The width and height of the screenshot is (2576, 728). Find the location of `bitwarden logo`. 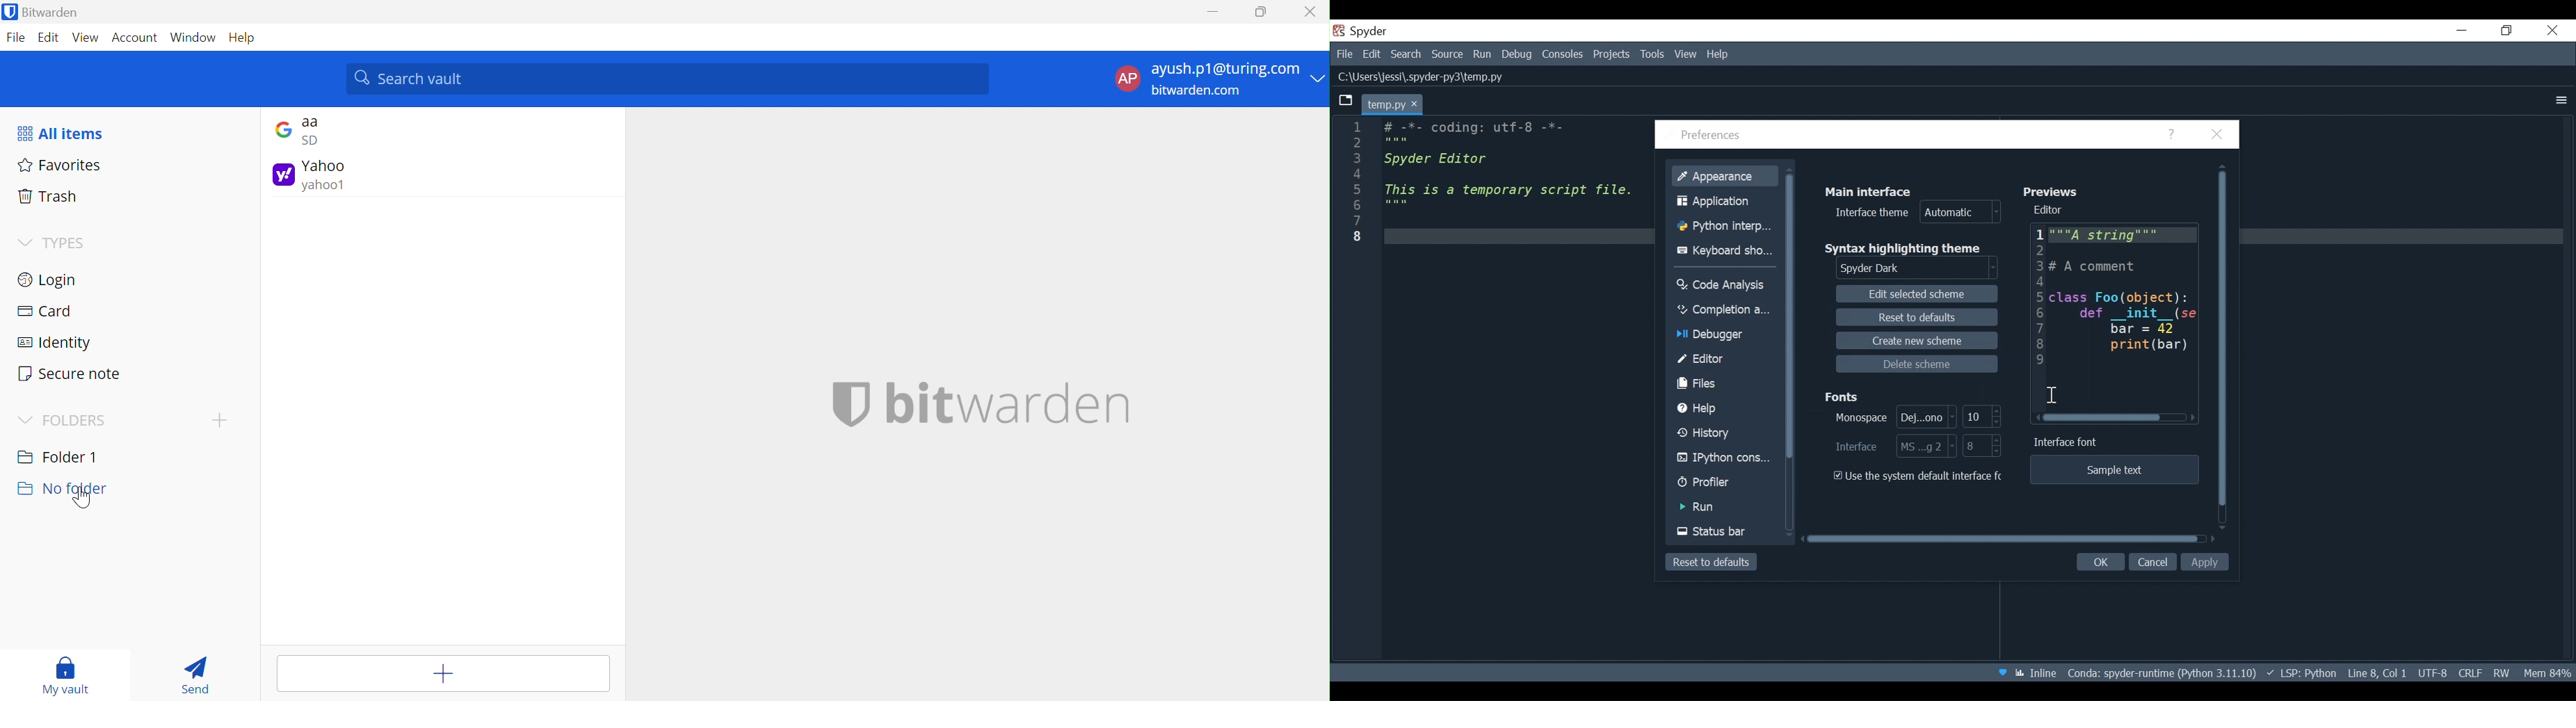

bitwarden logo is located at coordinates (846, 405).